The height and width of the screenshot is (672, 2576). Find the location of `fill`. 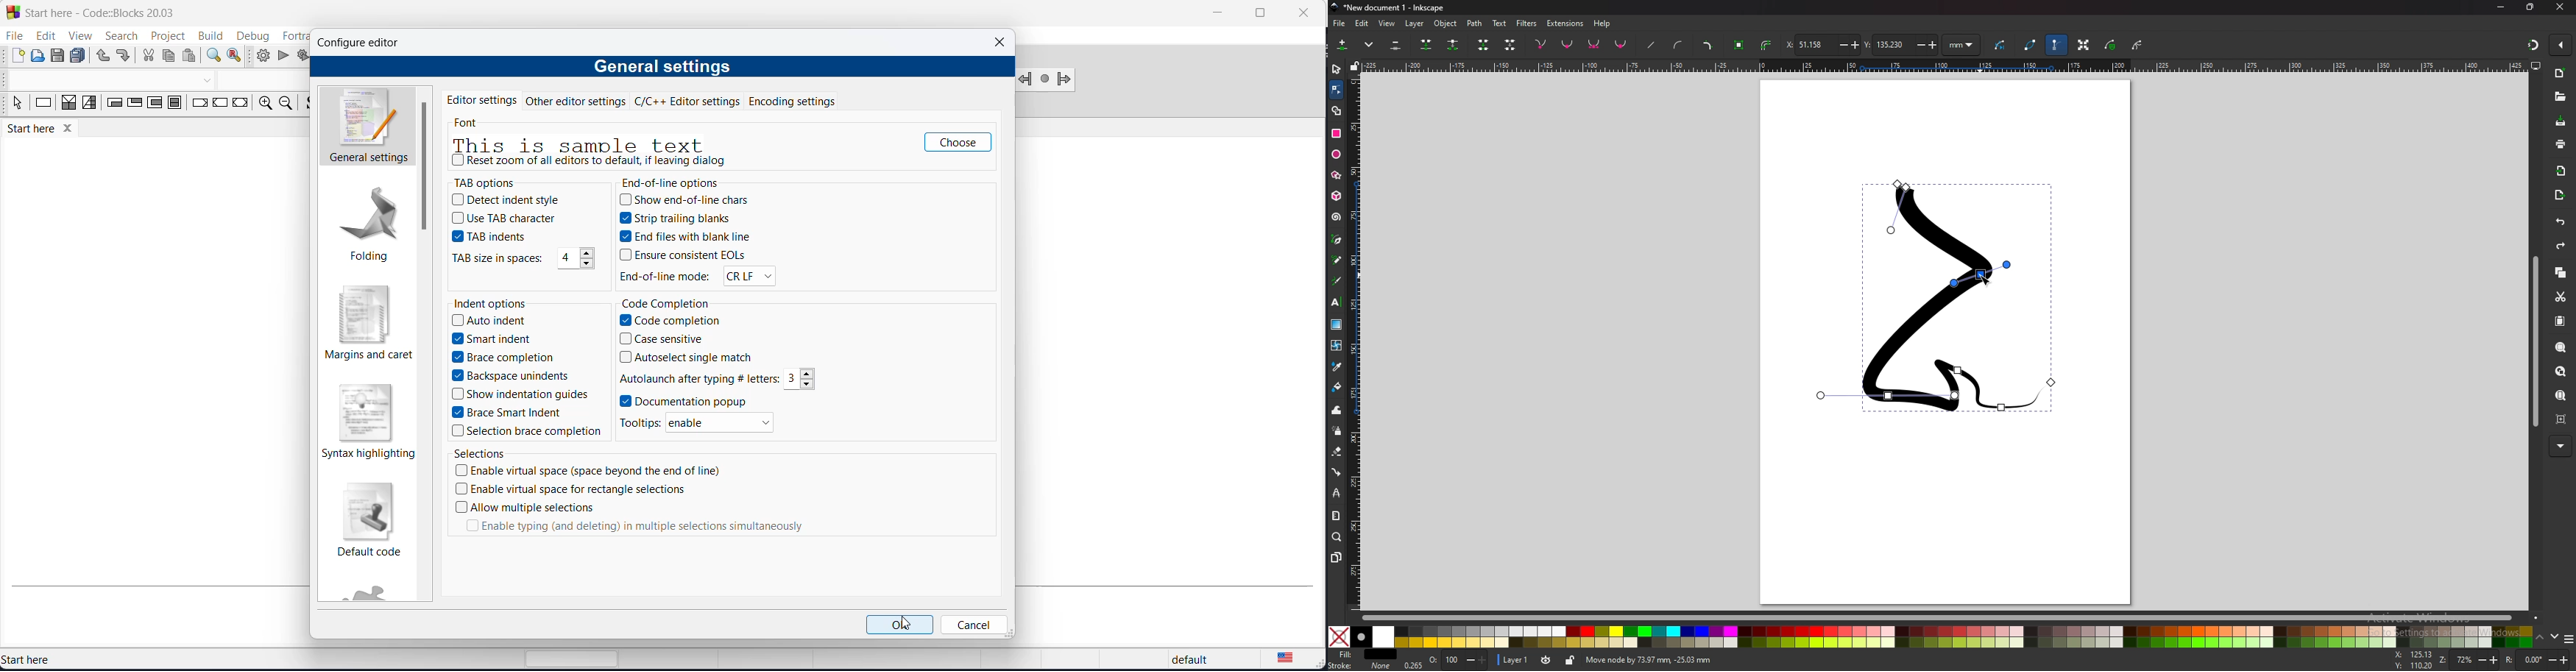

fill is located at coordinates (1364, 655).